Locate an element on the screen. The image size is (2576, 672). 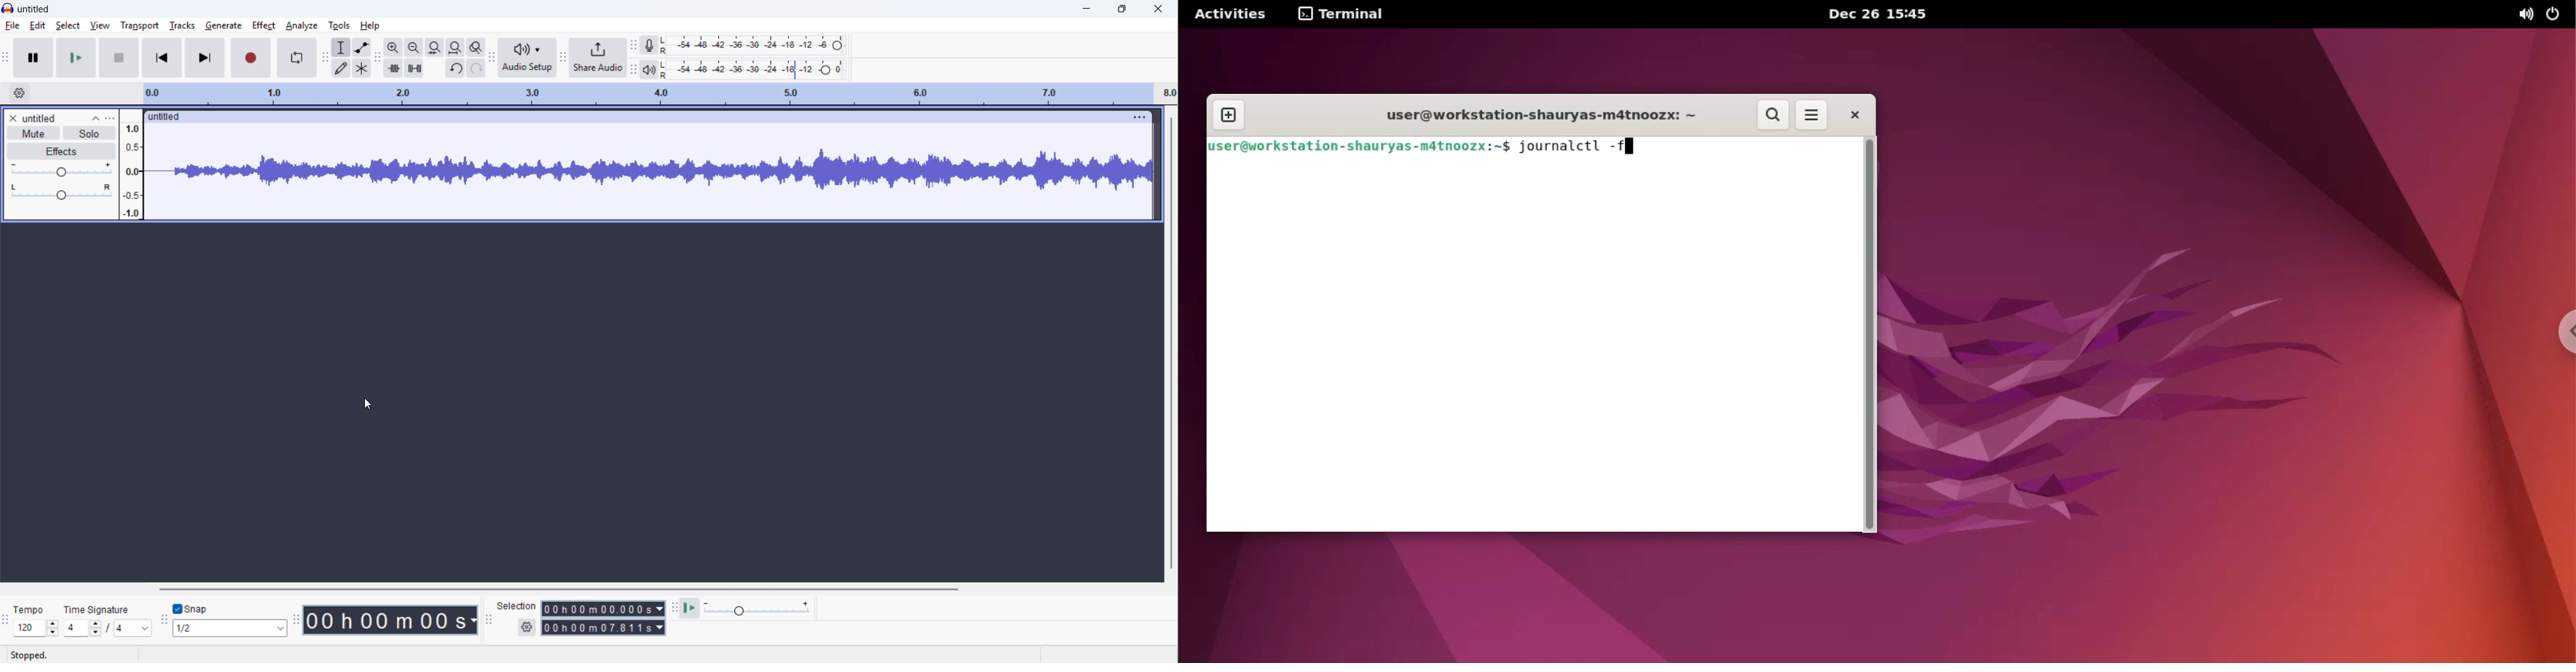
skip to start is located at coordinates (163, 58).